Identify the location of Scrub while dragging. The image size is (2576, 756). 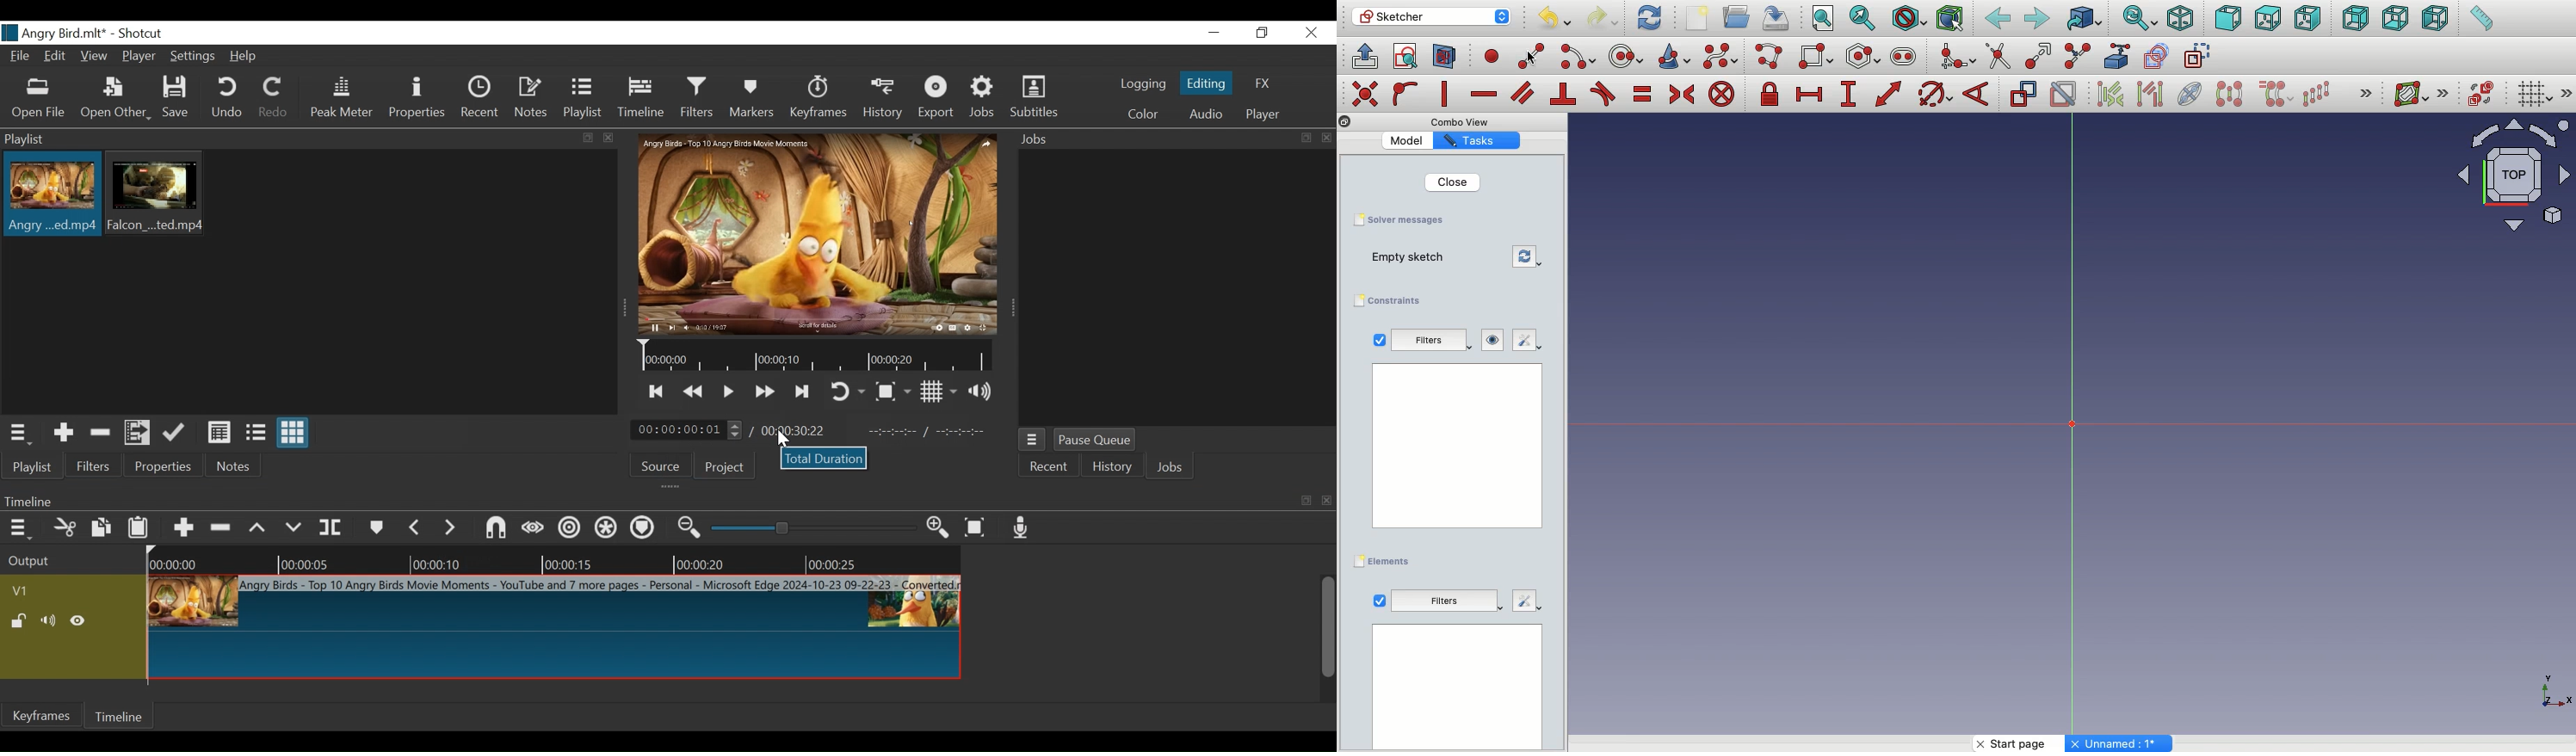
(534, 531).